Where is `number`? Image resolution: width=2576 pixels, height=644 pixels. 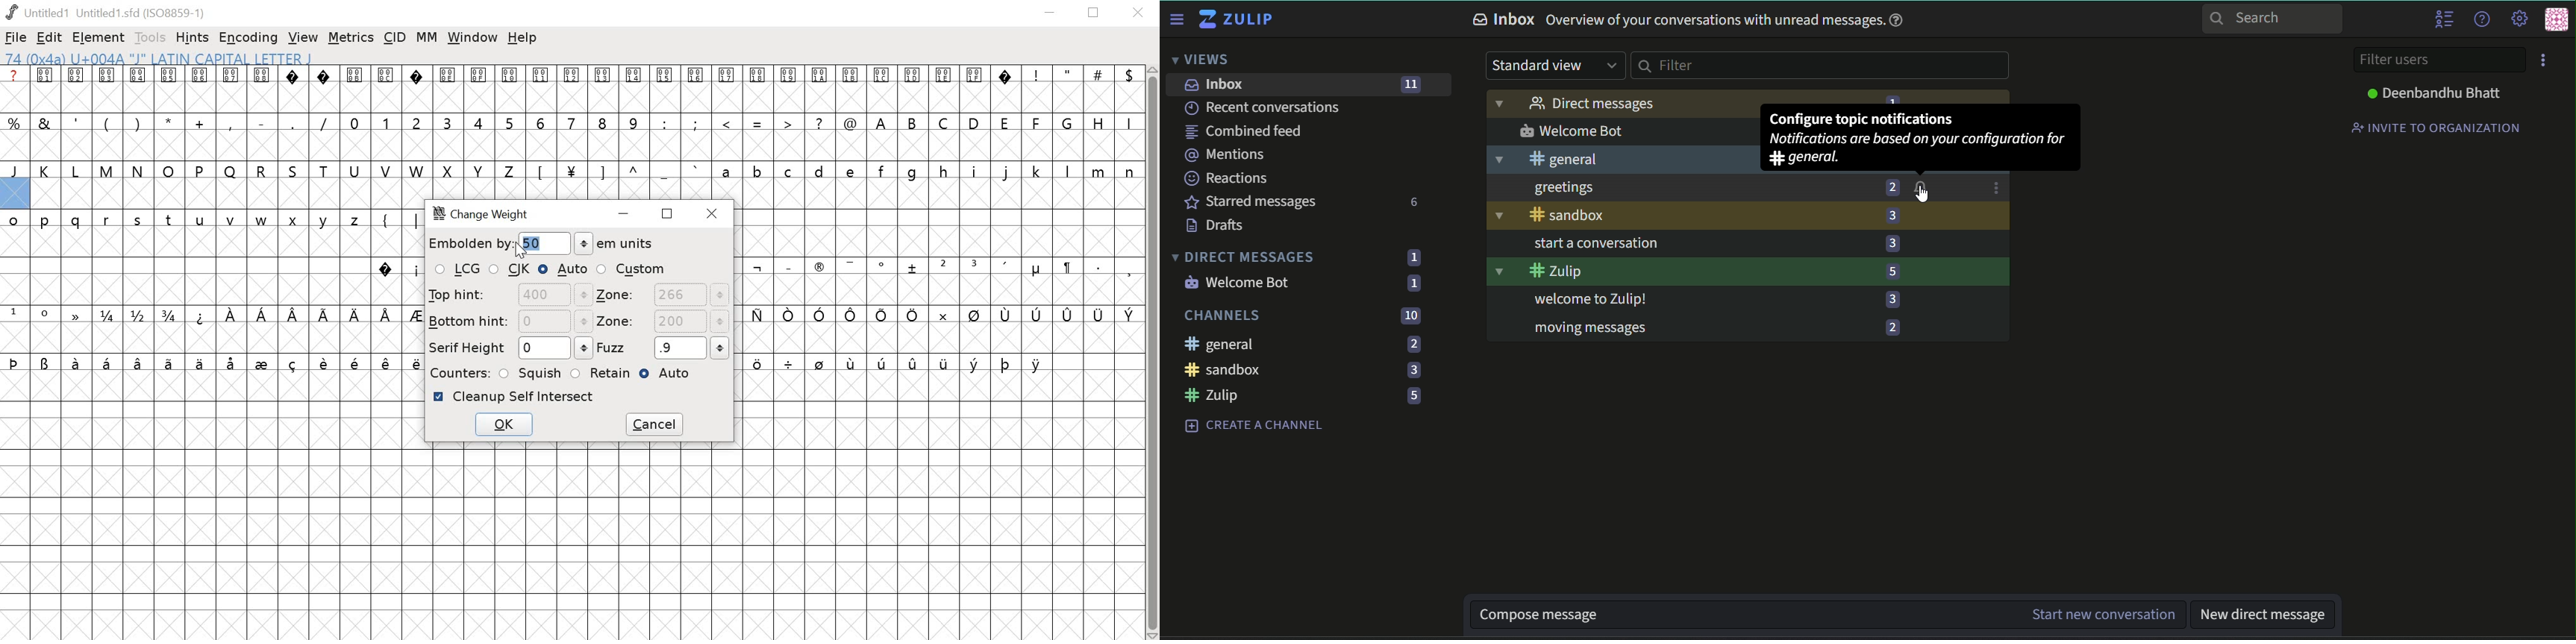 number is located at coordinates (1891, 244).